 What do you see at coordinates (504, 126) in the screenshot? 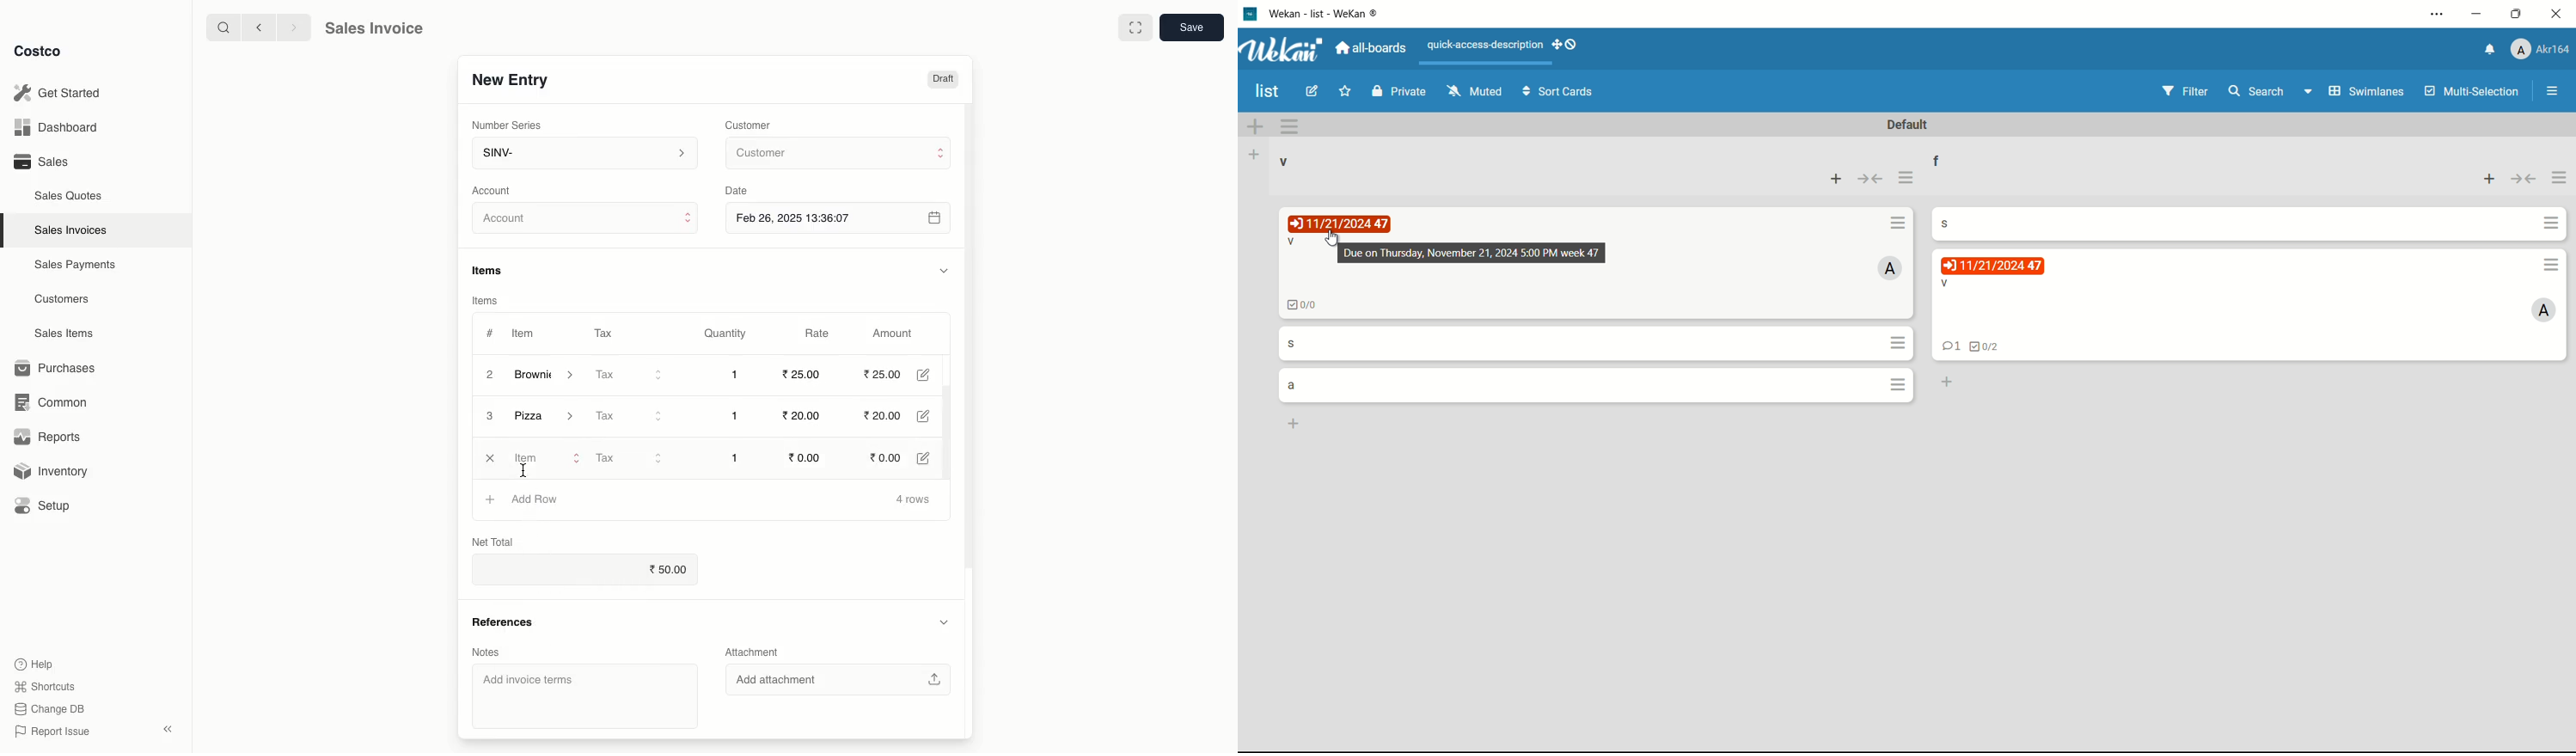
I see `‘Number Series` at bounding box center [504, 126].